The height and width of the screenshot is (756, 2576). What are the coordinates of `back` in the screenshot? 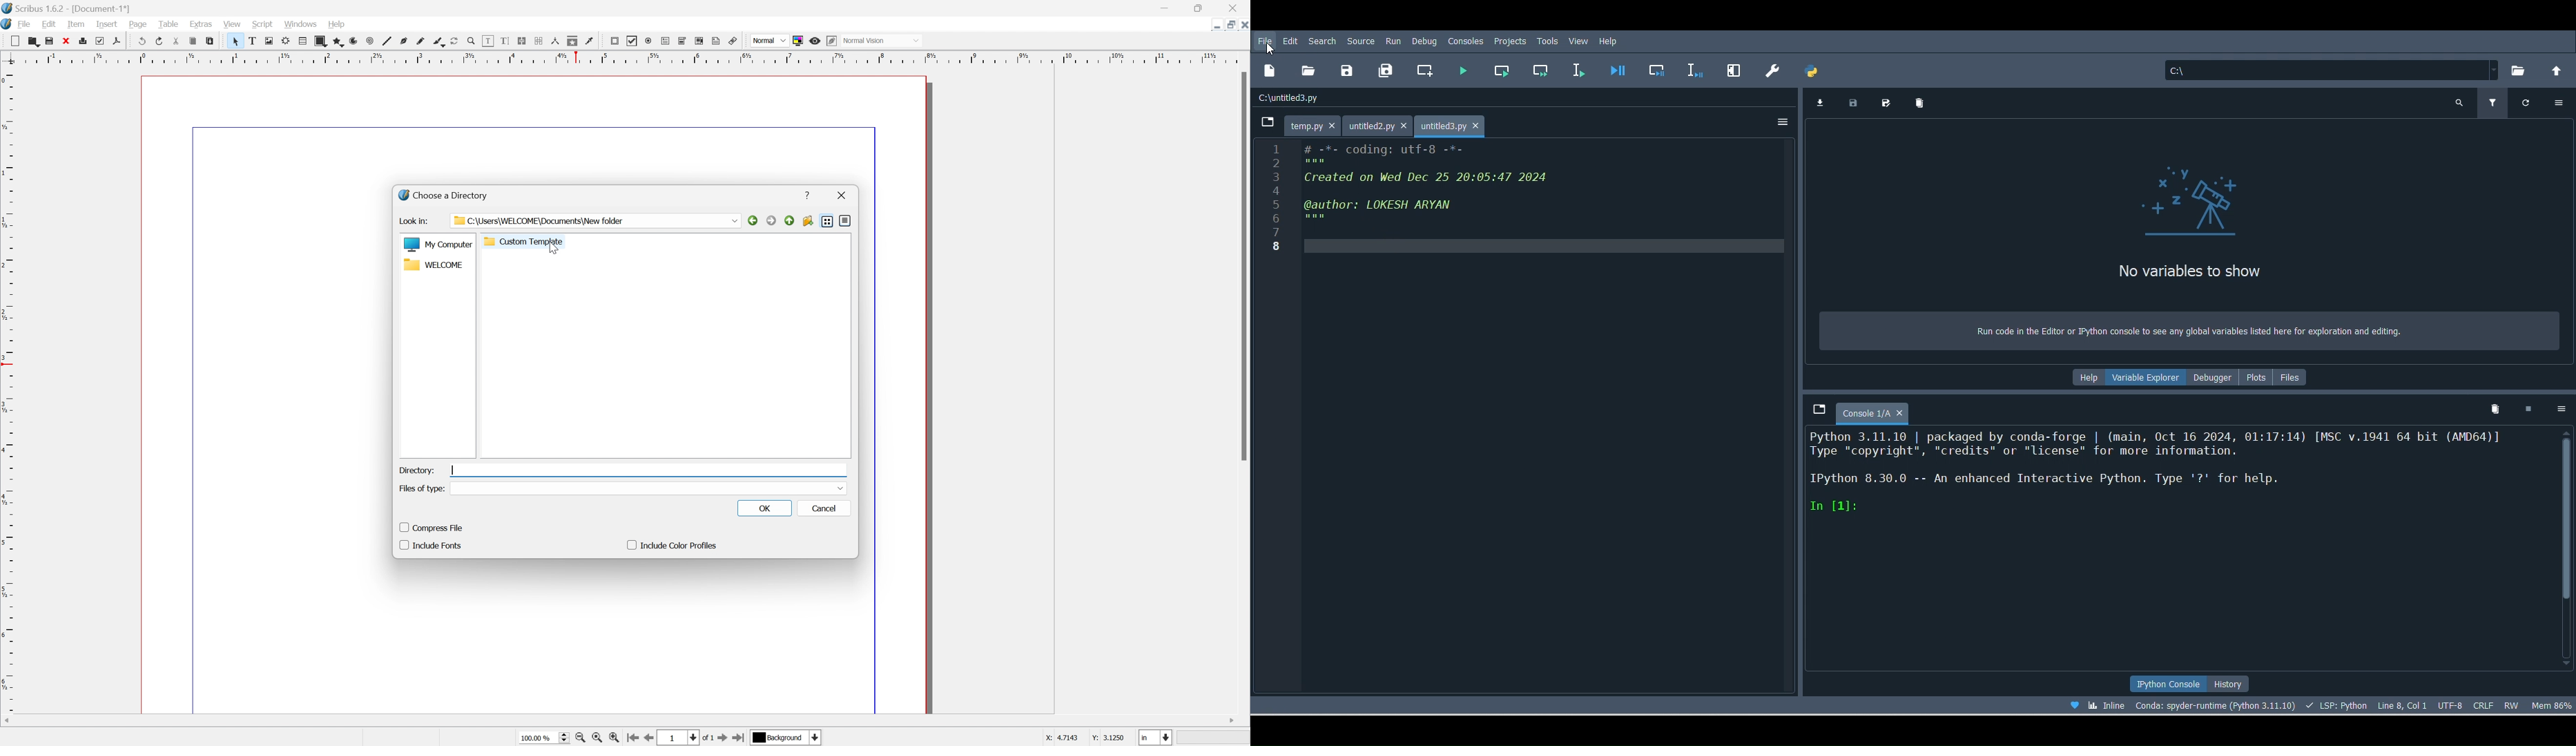 It's located at (753, 221).